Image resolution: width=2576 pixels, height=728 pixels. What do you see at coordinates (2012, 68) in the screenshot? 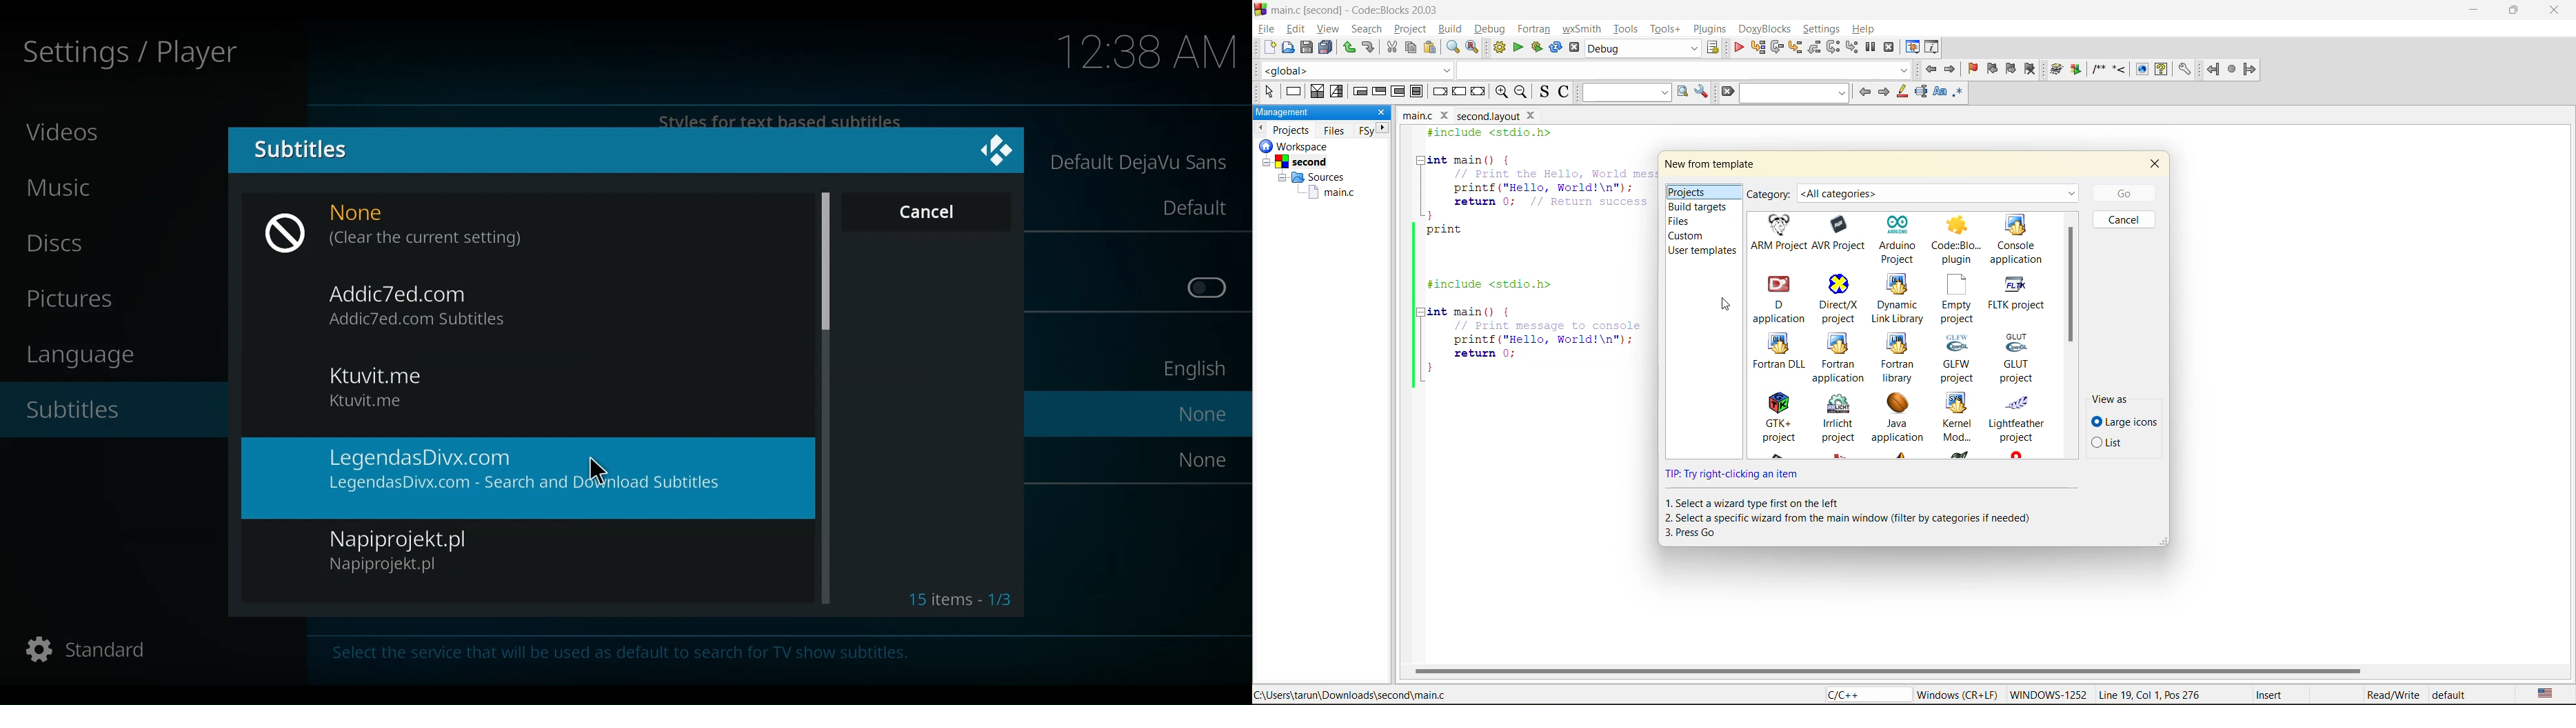
I see `next bookmark` at bounding box center [2012, 68].